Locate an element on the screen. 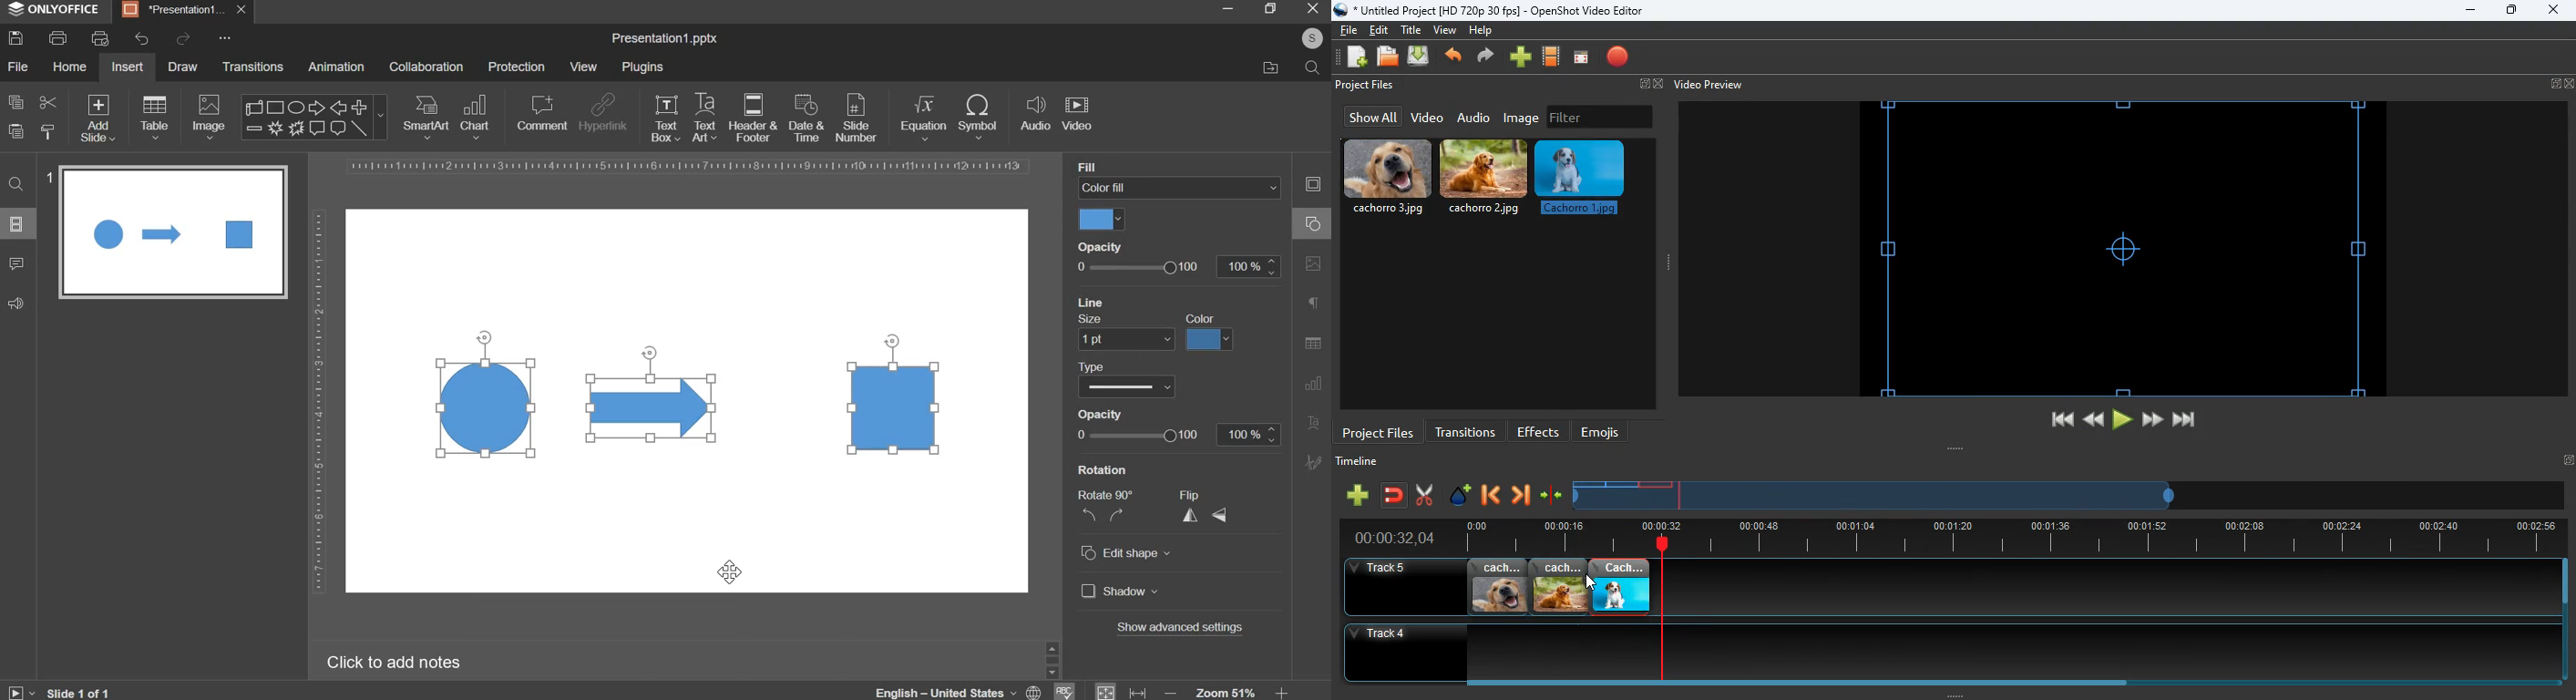  flip horizontal is located at coordinates (1195, 515).